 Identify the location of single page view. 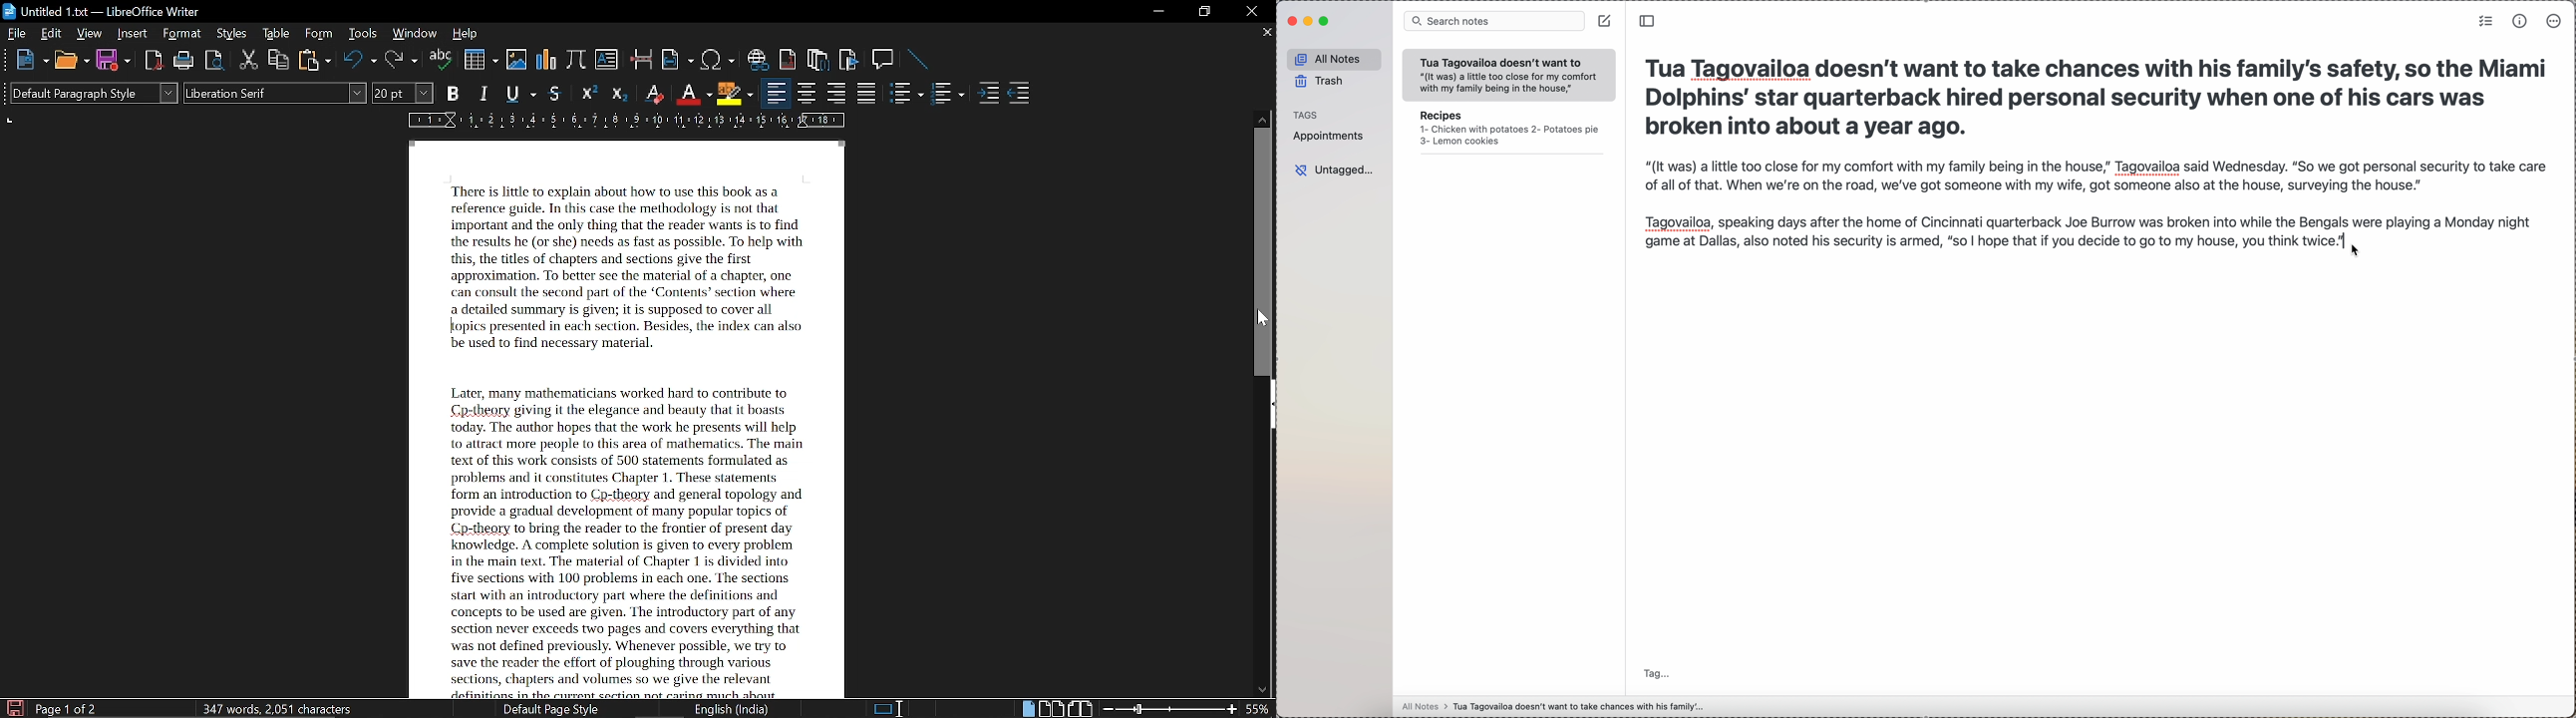
(1027, 708).